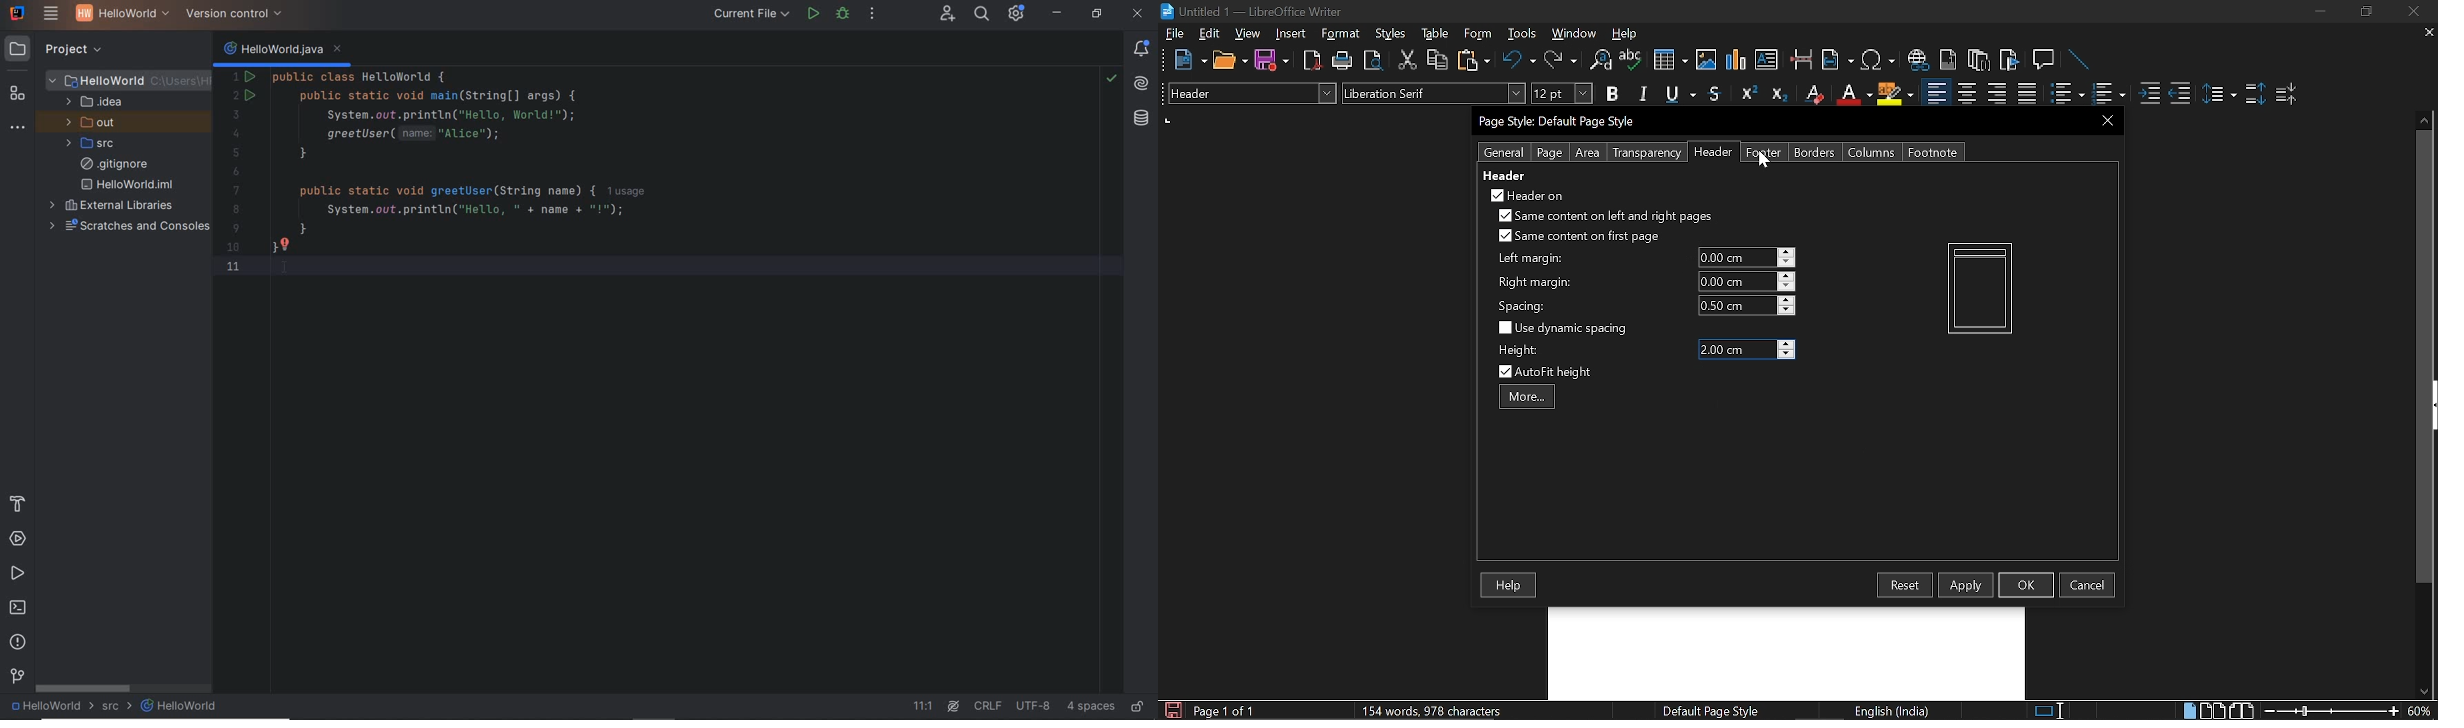 This screenshot has width=2464, height=728. Describe the element at coordinates (2107, 94) in the screenshot. I see `Toggle unordered list` at that location.